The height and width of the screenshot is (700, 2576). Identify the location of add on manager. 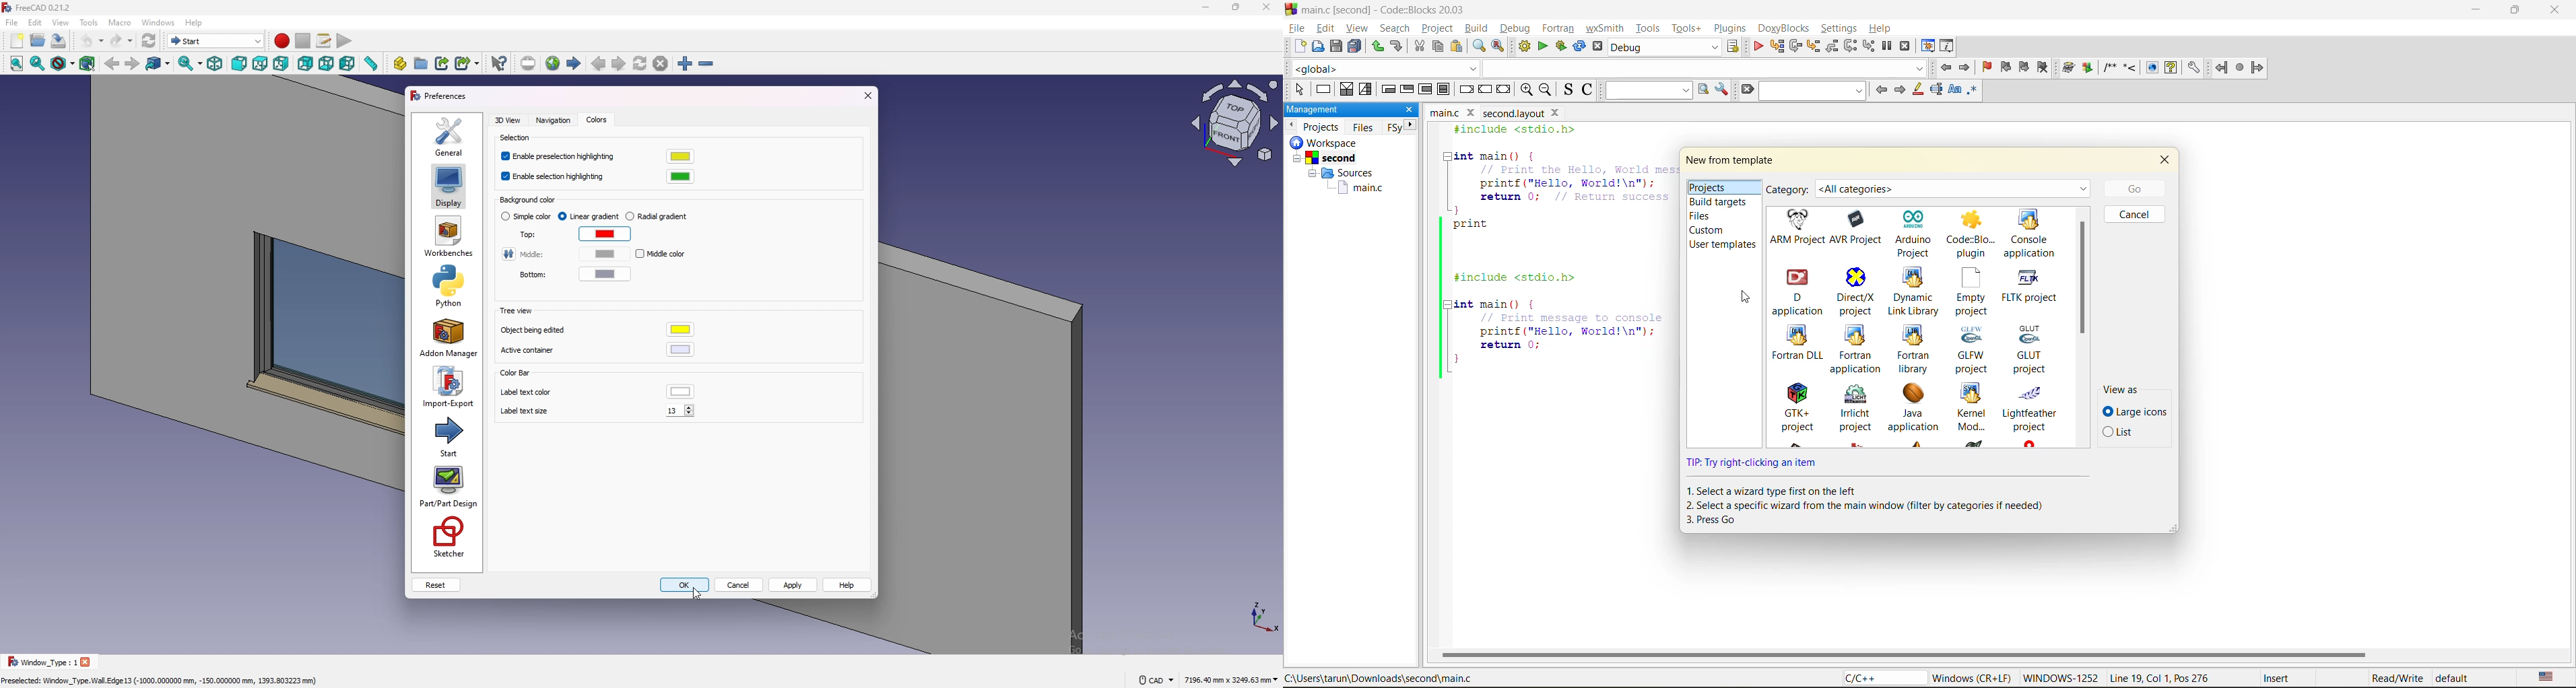
(448, 338).